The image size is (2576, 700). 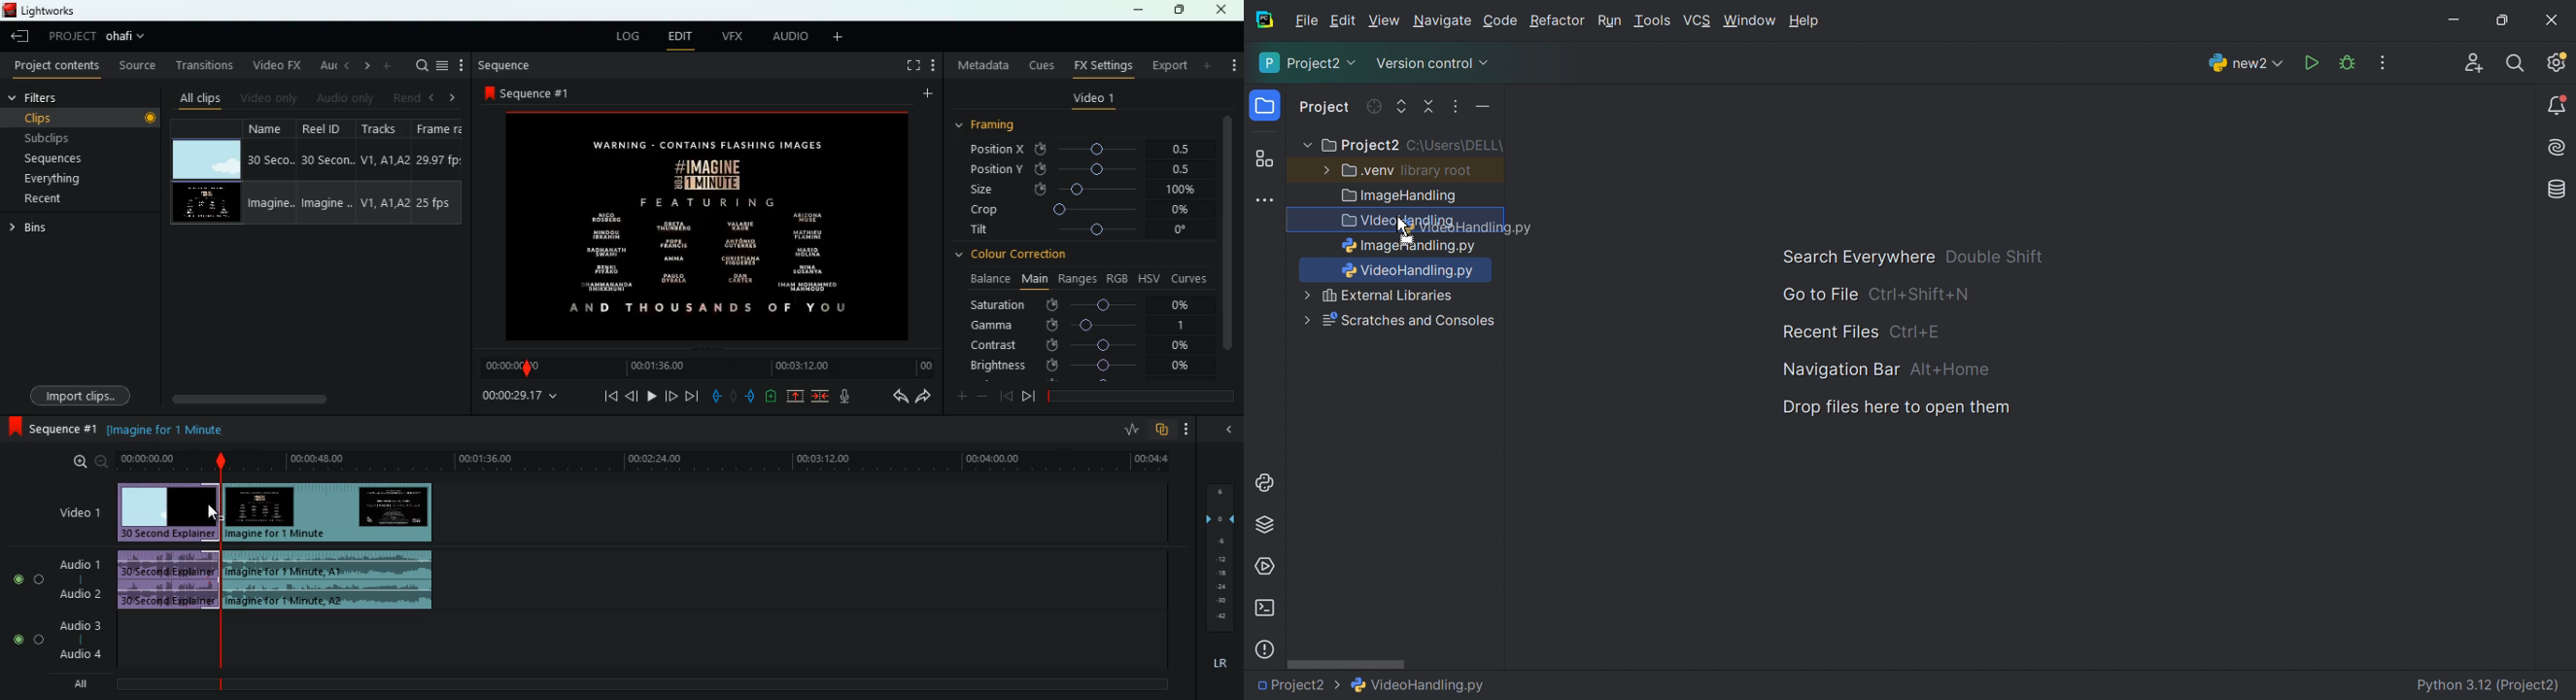 What do you see at coordinates (1324, 169) in the screenshot?
I see `More` at bounding box center [1324, 169].